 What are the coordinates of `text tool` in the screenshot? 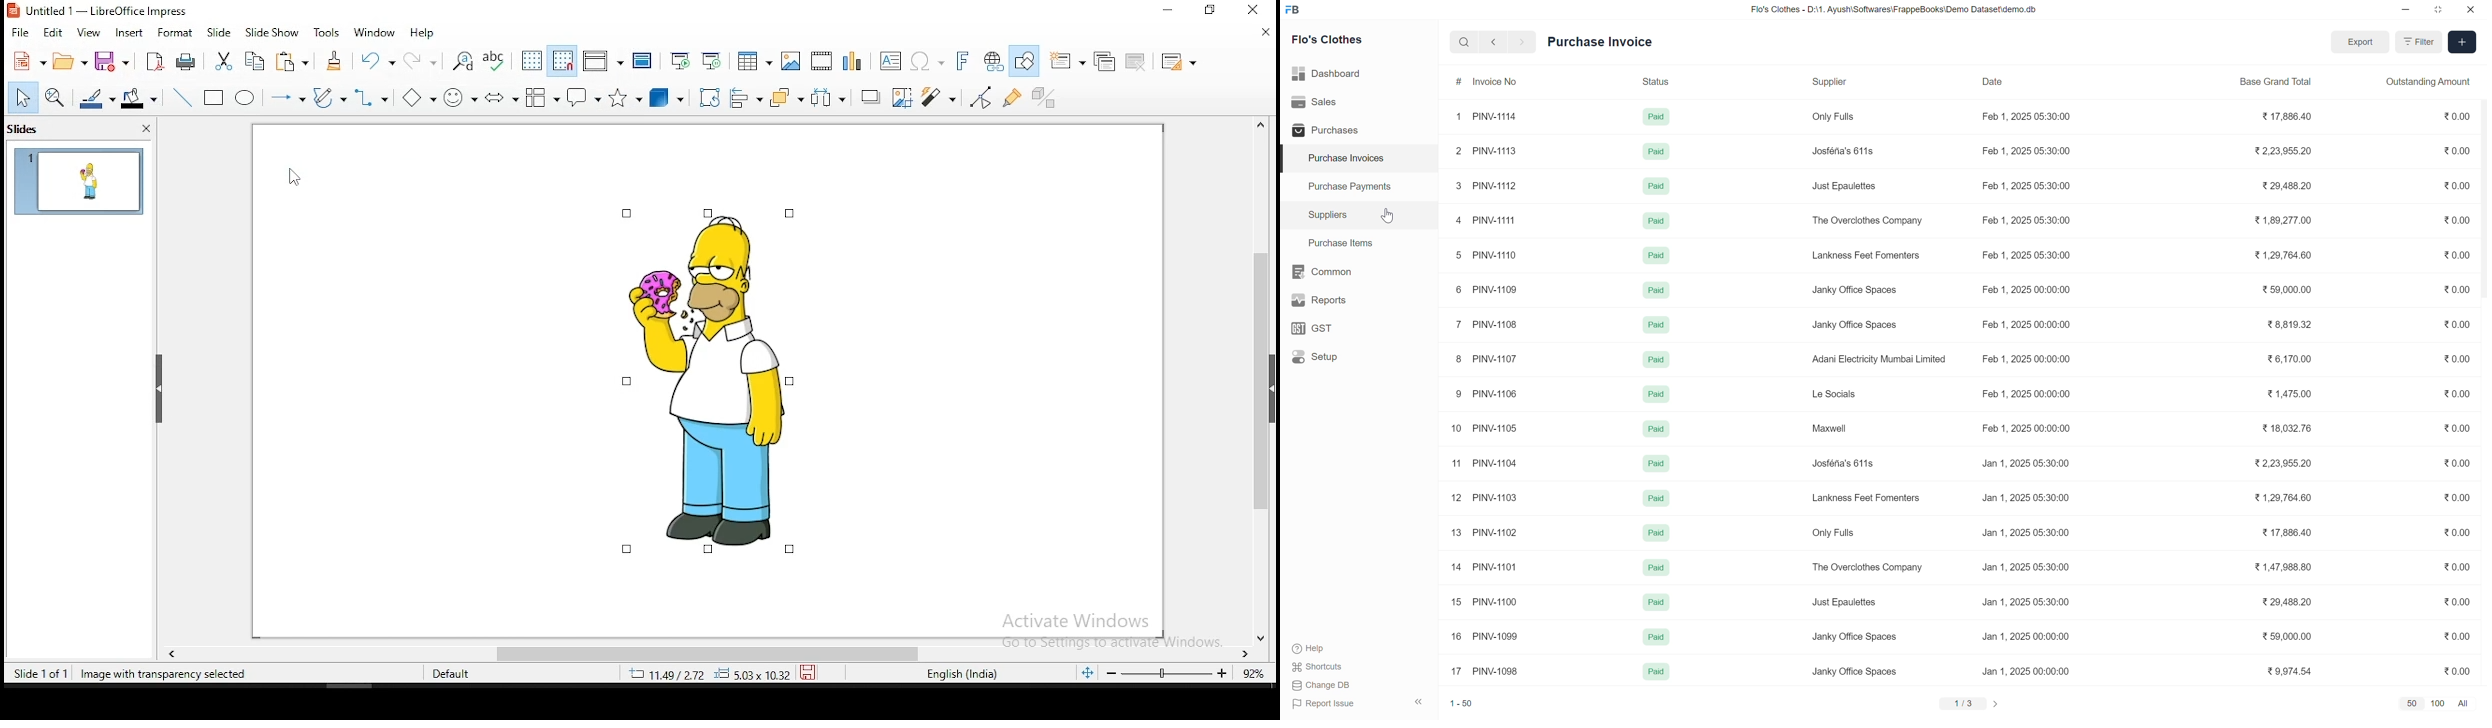 It's located at (891, 60).